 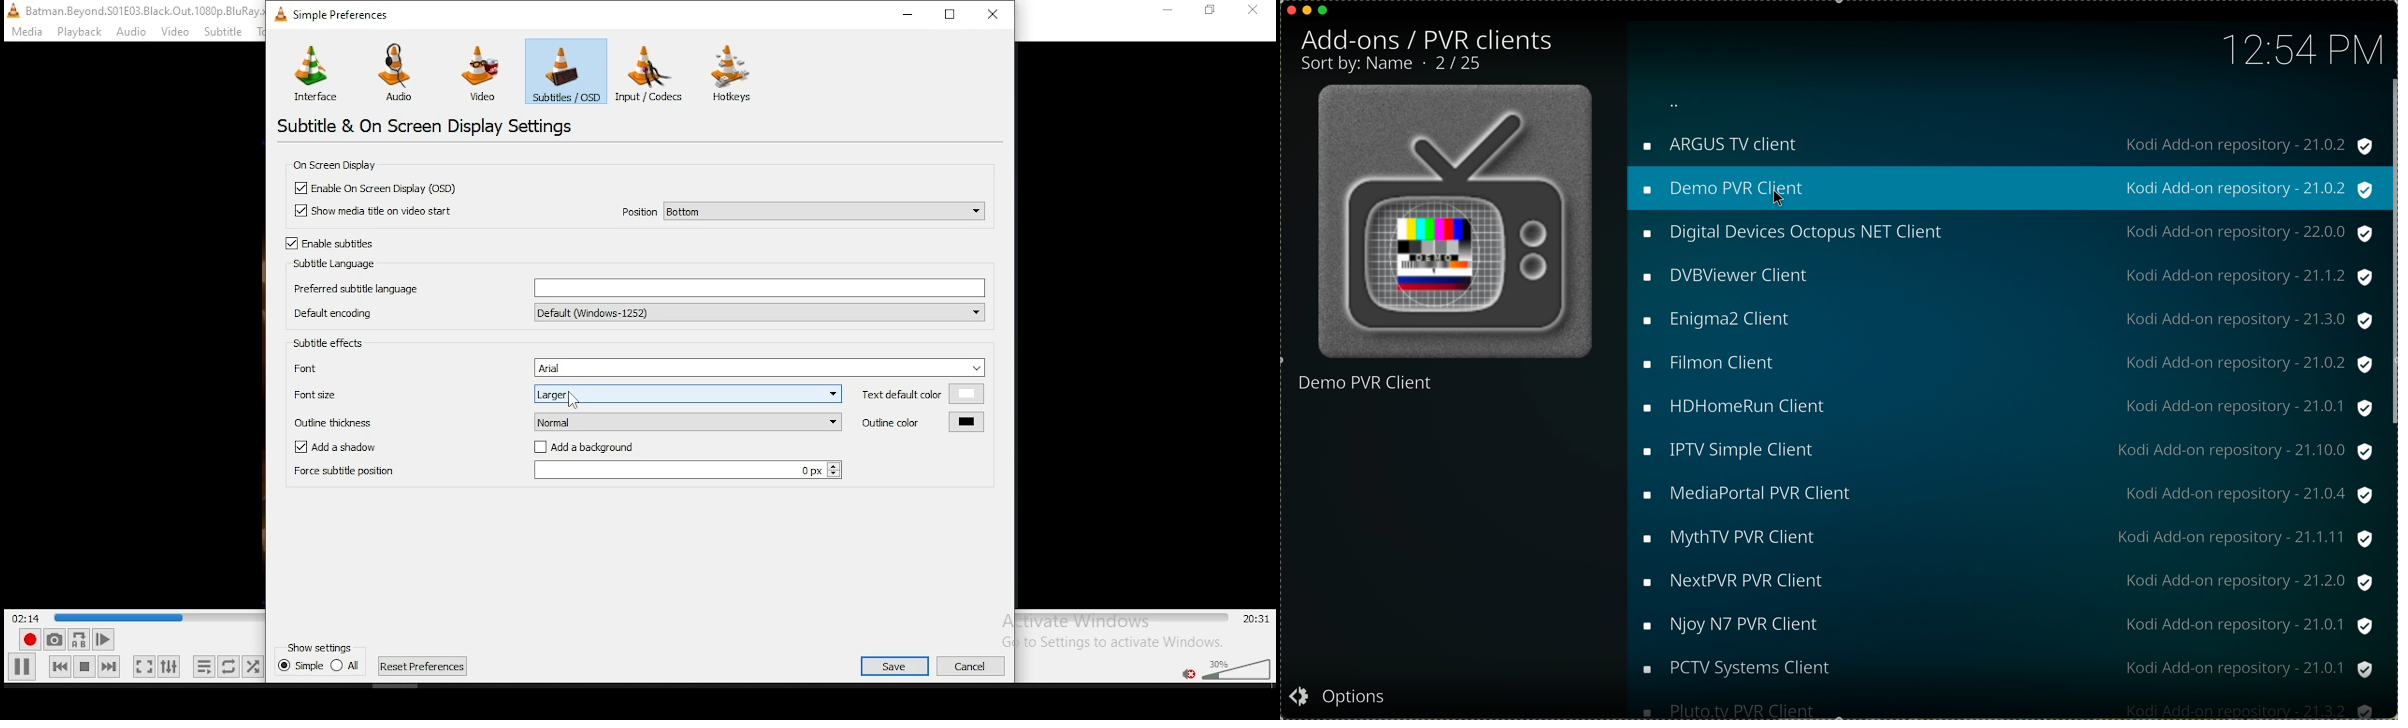 What do you see at coordinates (119, 614) in the screenshot?
I see `` at bounding box center [119, 614].